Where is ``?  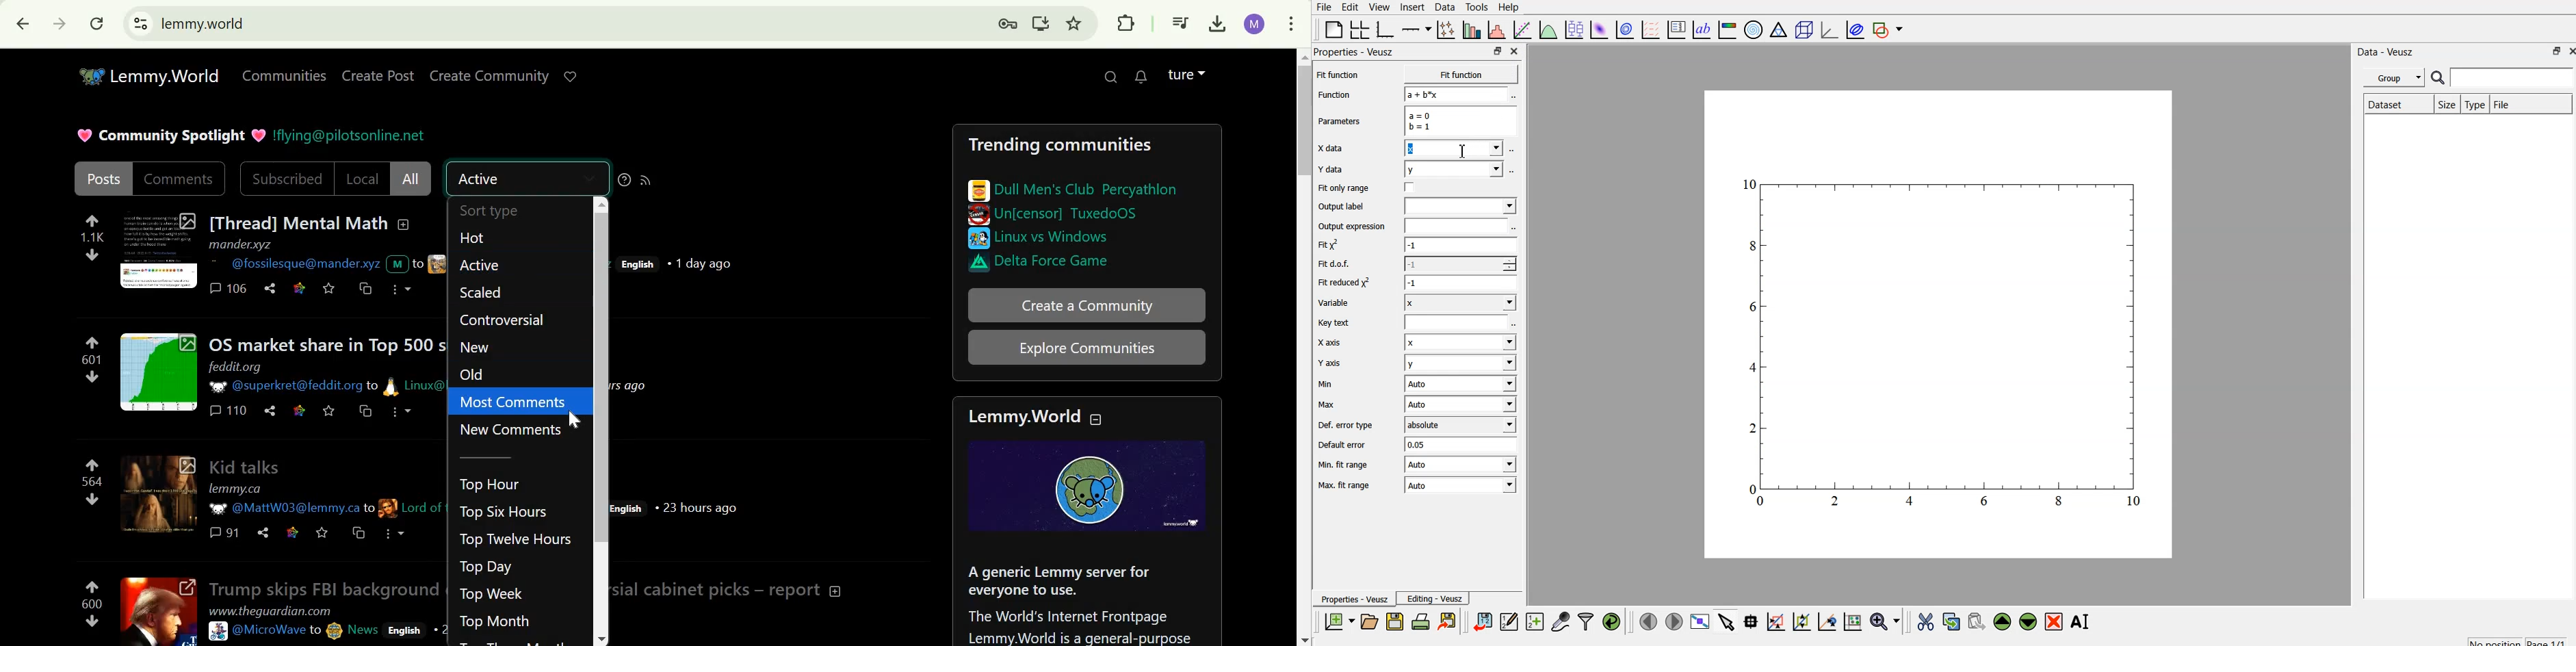
 is located at coordinates (1461, 343).